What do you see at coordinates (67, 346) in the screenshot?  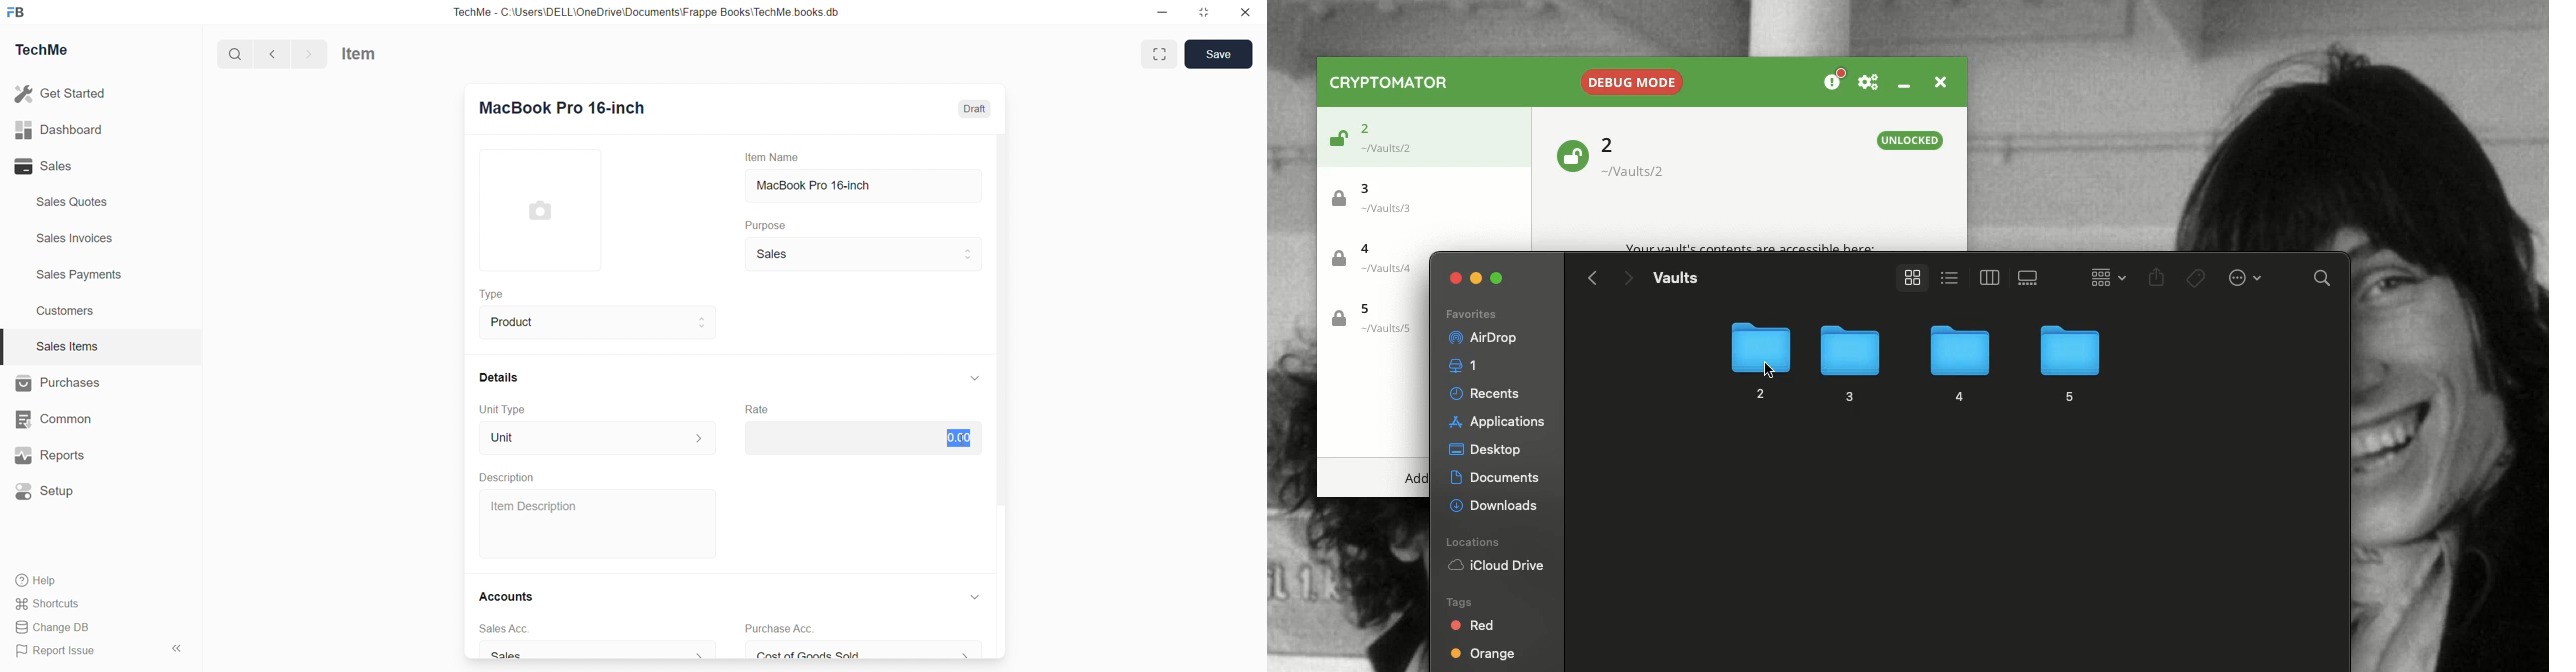 I see `Sales Items` at bounding box center [67, 346].